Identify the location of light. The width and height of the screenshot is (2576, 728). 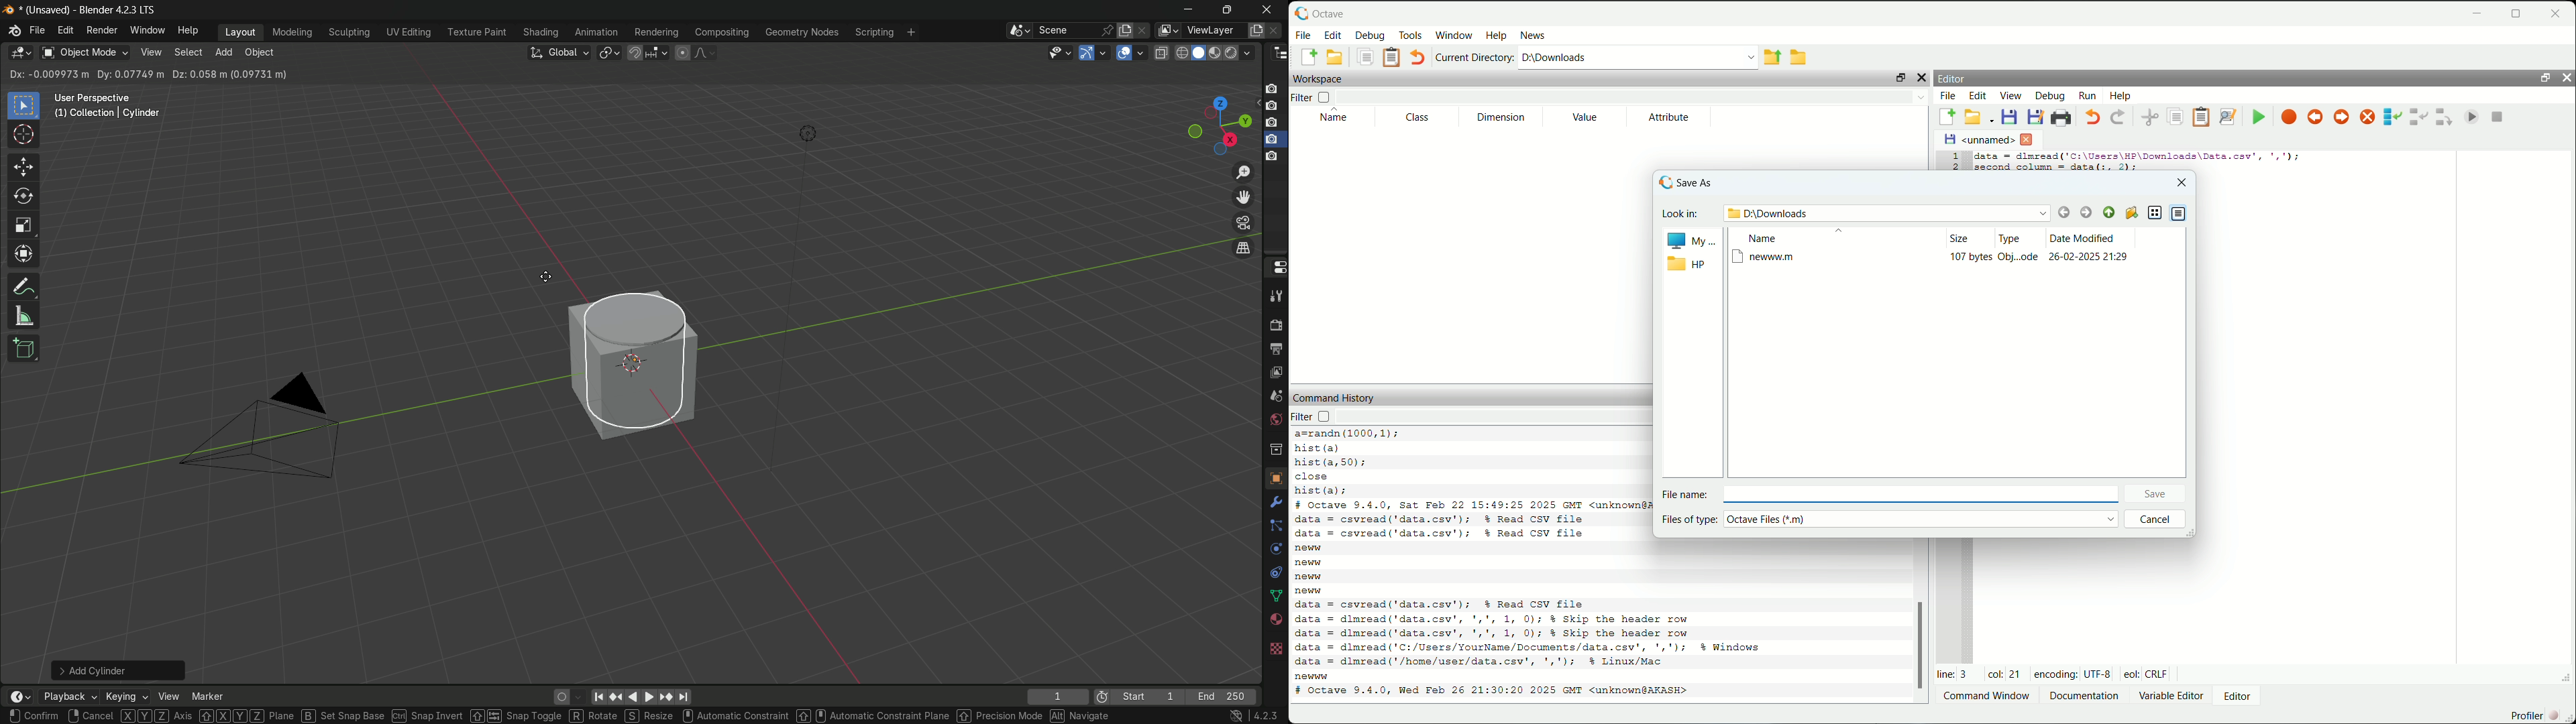
(803, 136).